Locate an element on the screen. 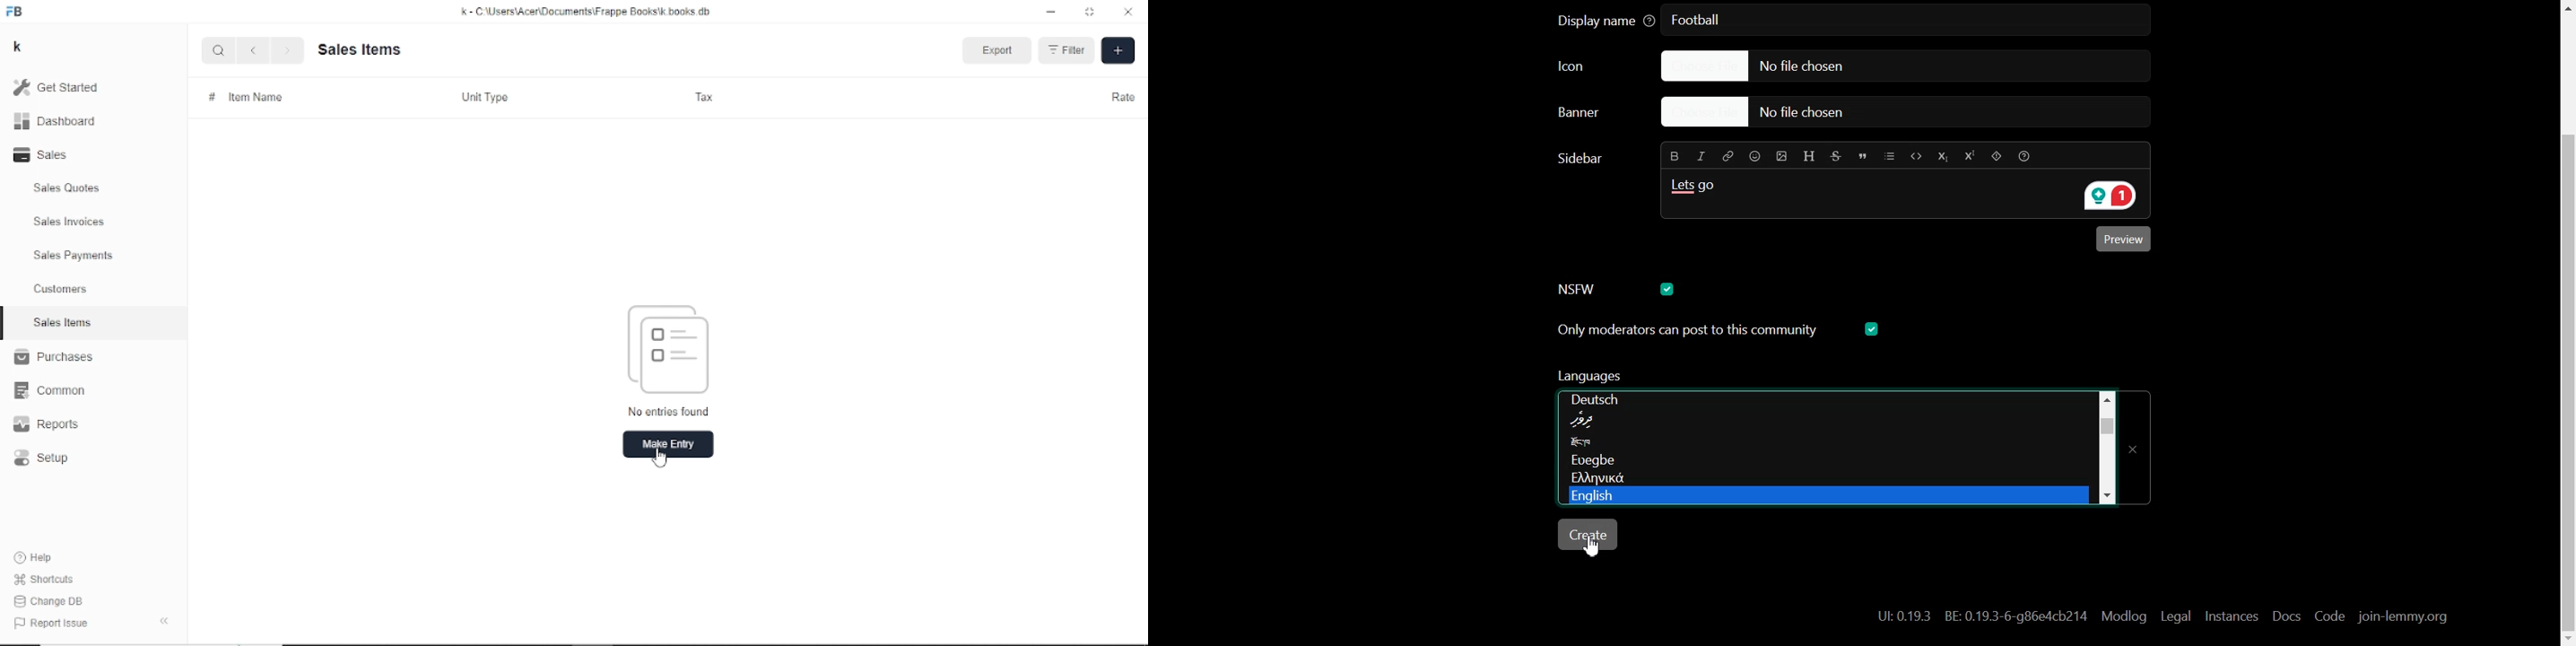  Export is located at coordinates (998, 49).